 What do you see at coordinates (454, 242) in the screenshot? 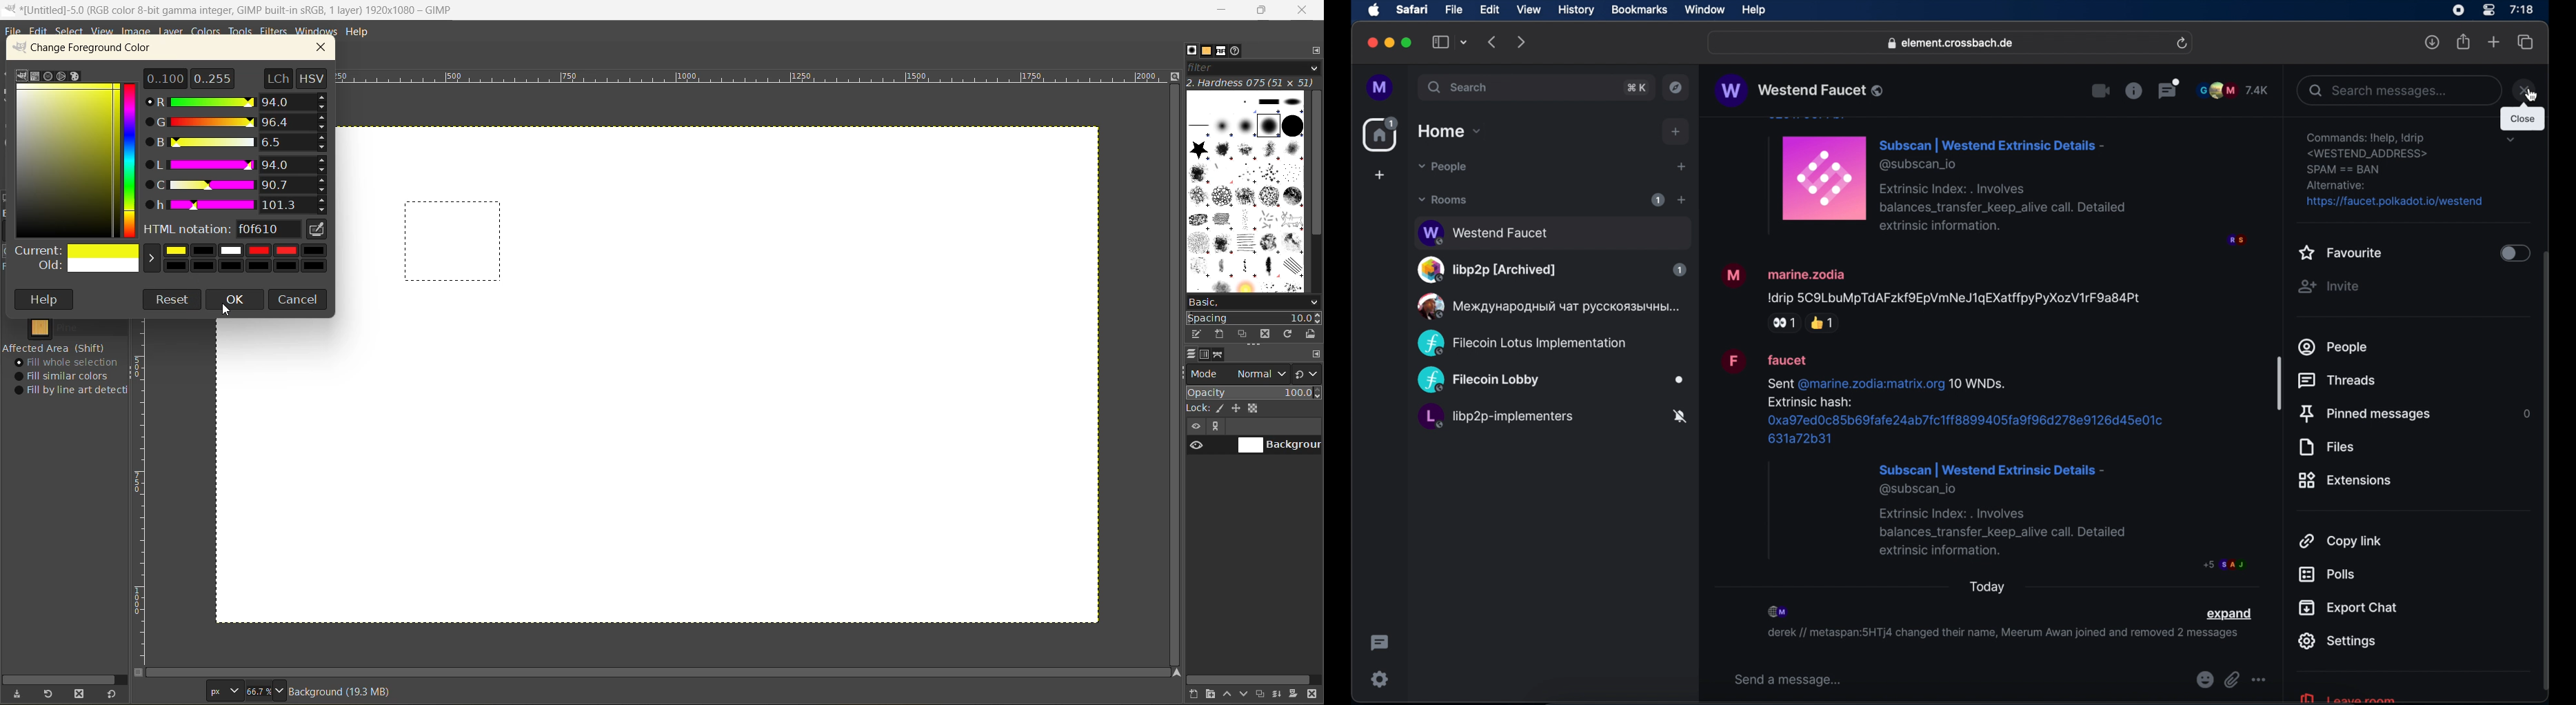
I see `shape created` at bounding box center [454, 242].